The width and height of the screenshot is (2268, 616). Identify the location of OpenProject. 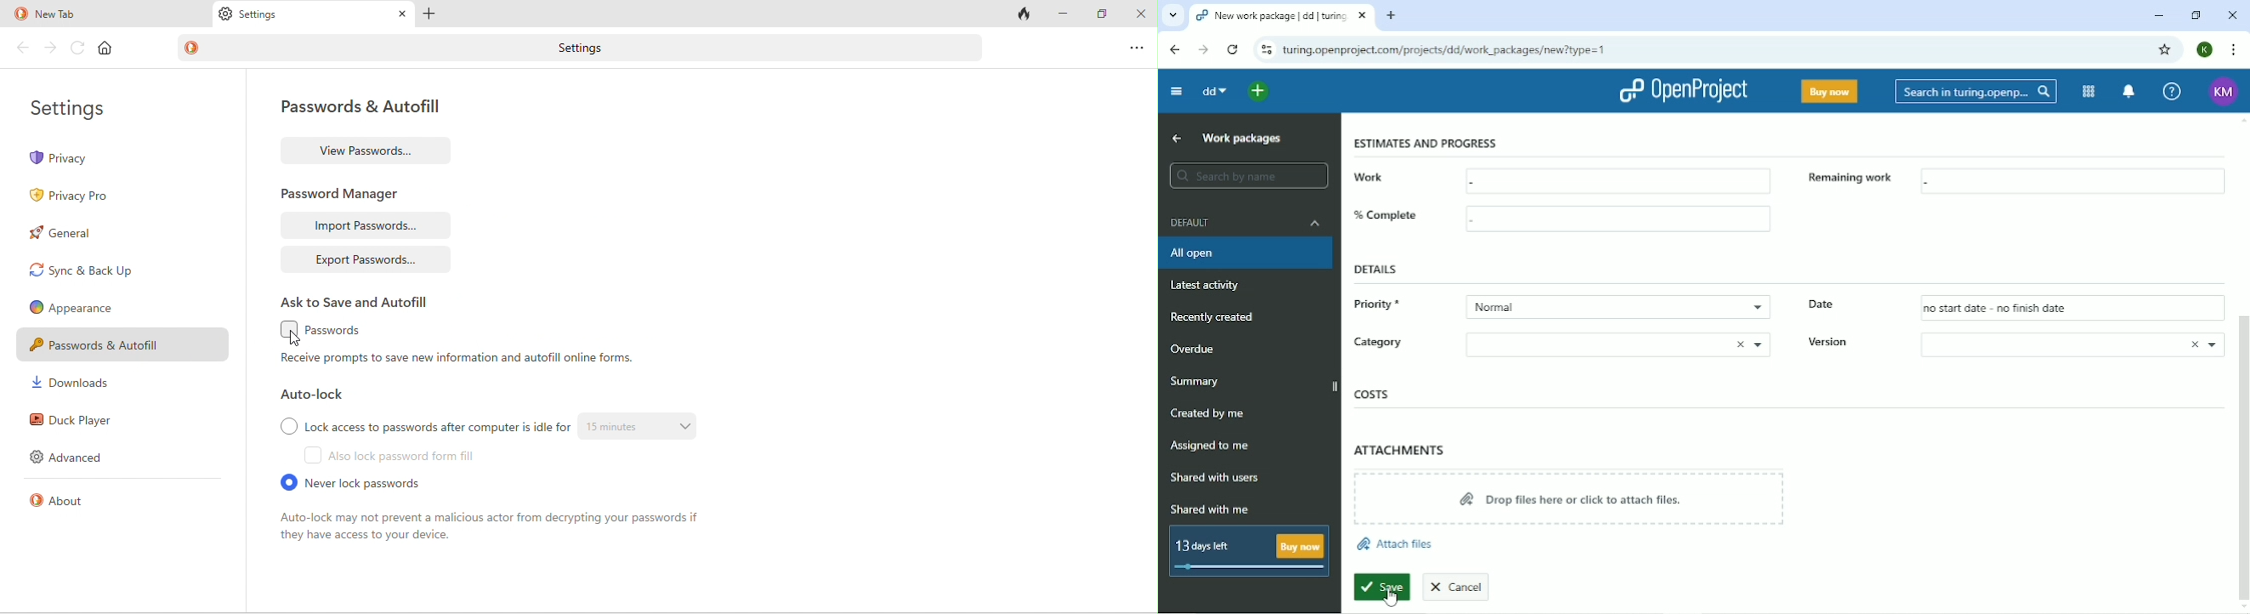
(1685, 91).